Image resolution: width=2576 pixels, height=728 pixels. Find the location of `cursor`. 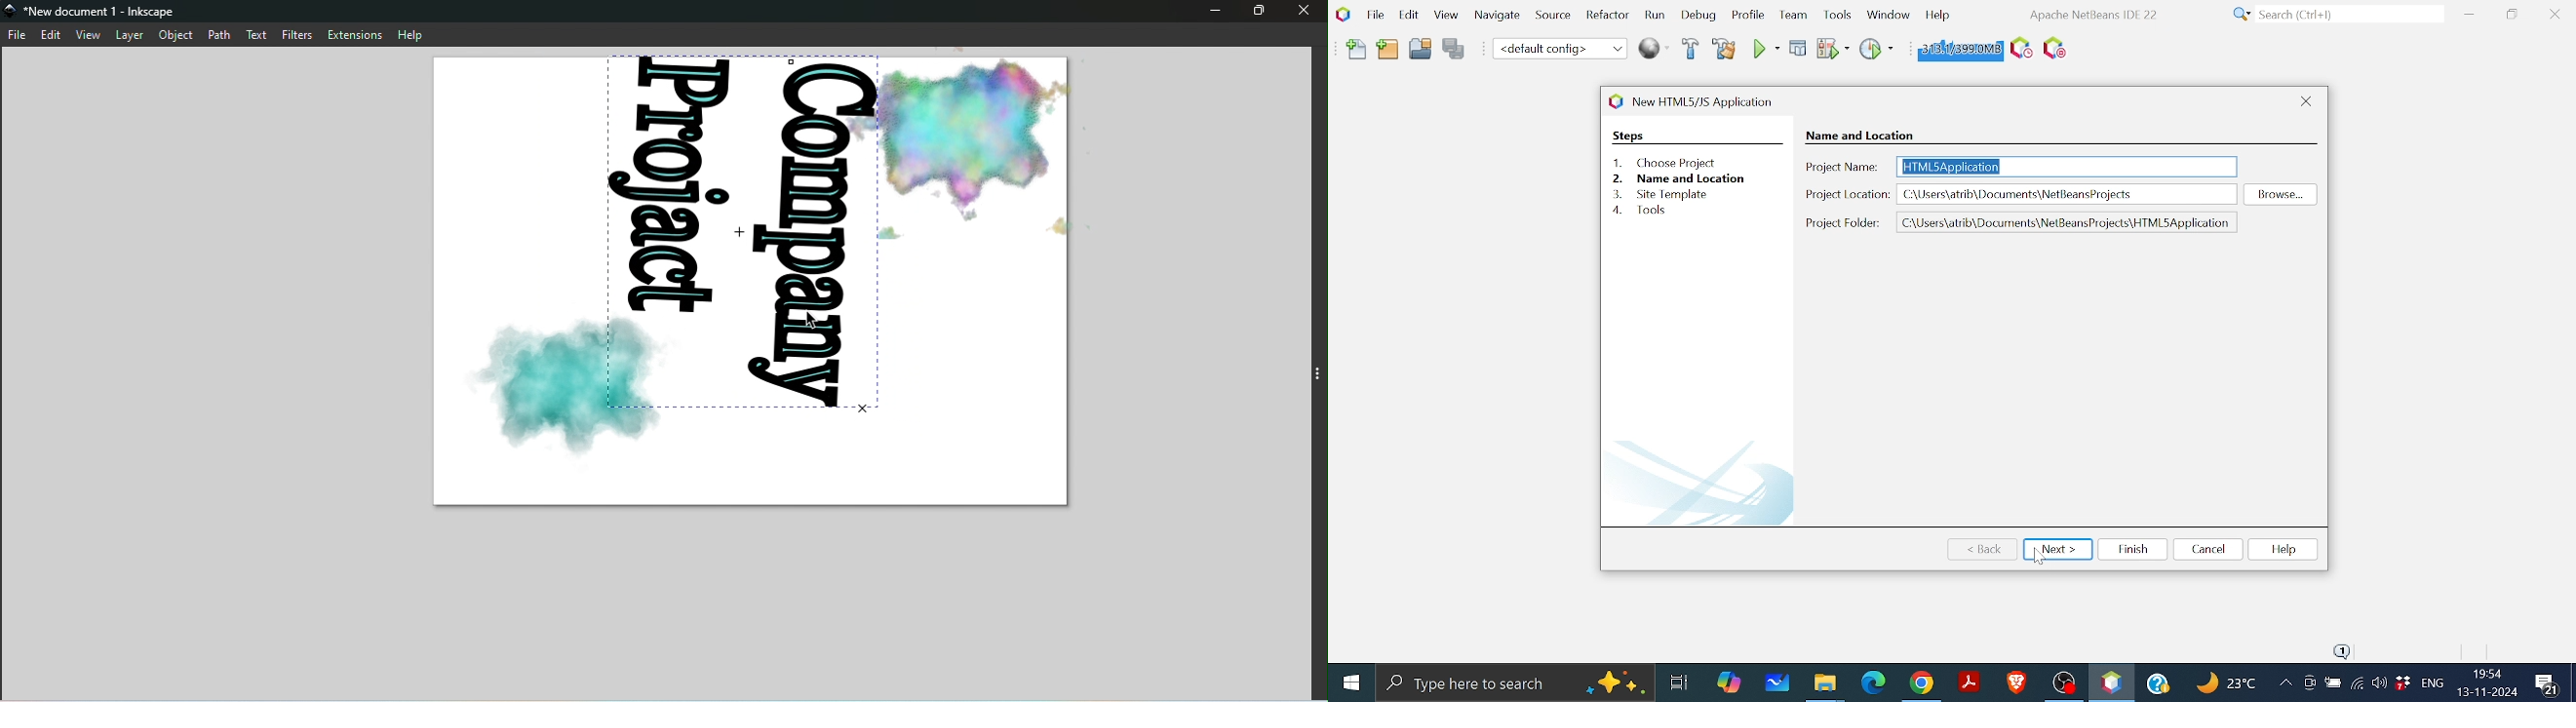

cursor is located at coordinates (817, 321).